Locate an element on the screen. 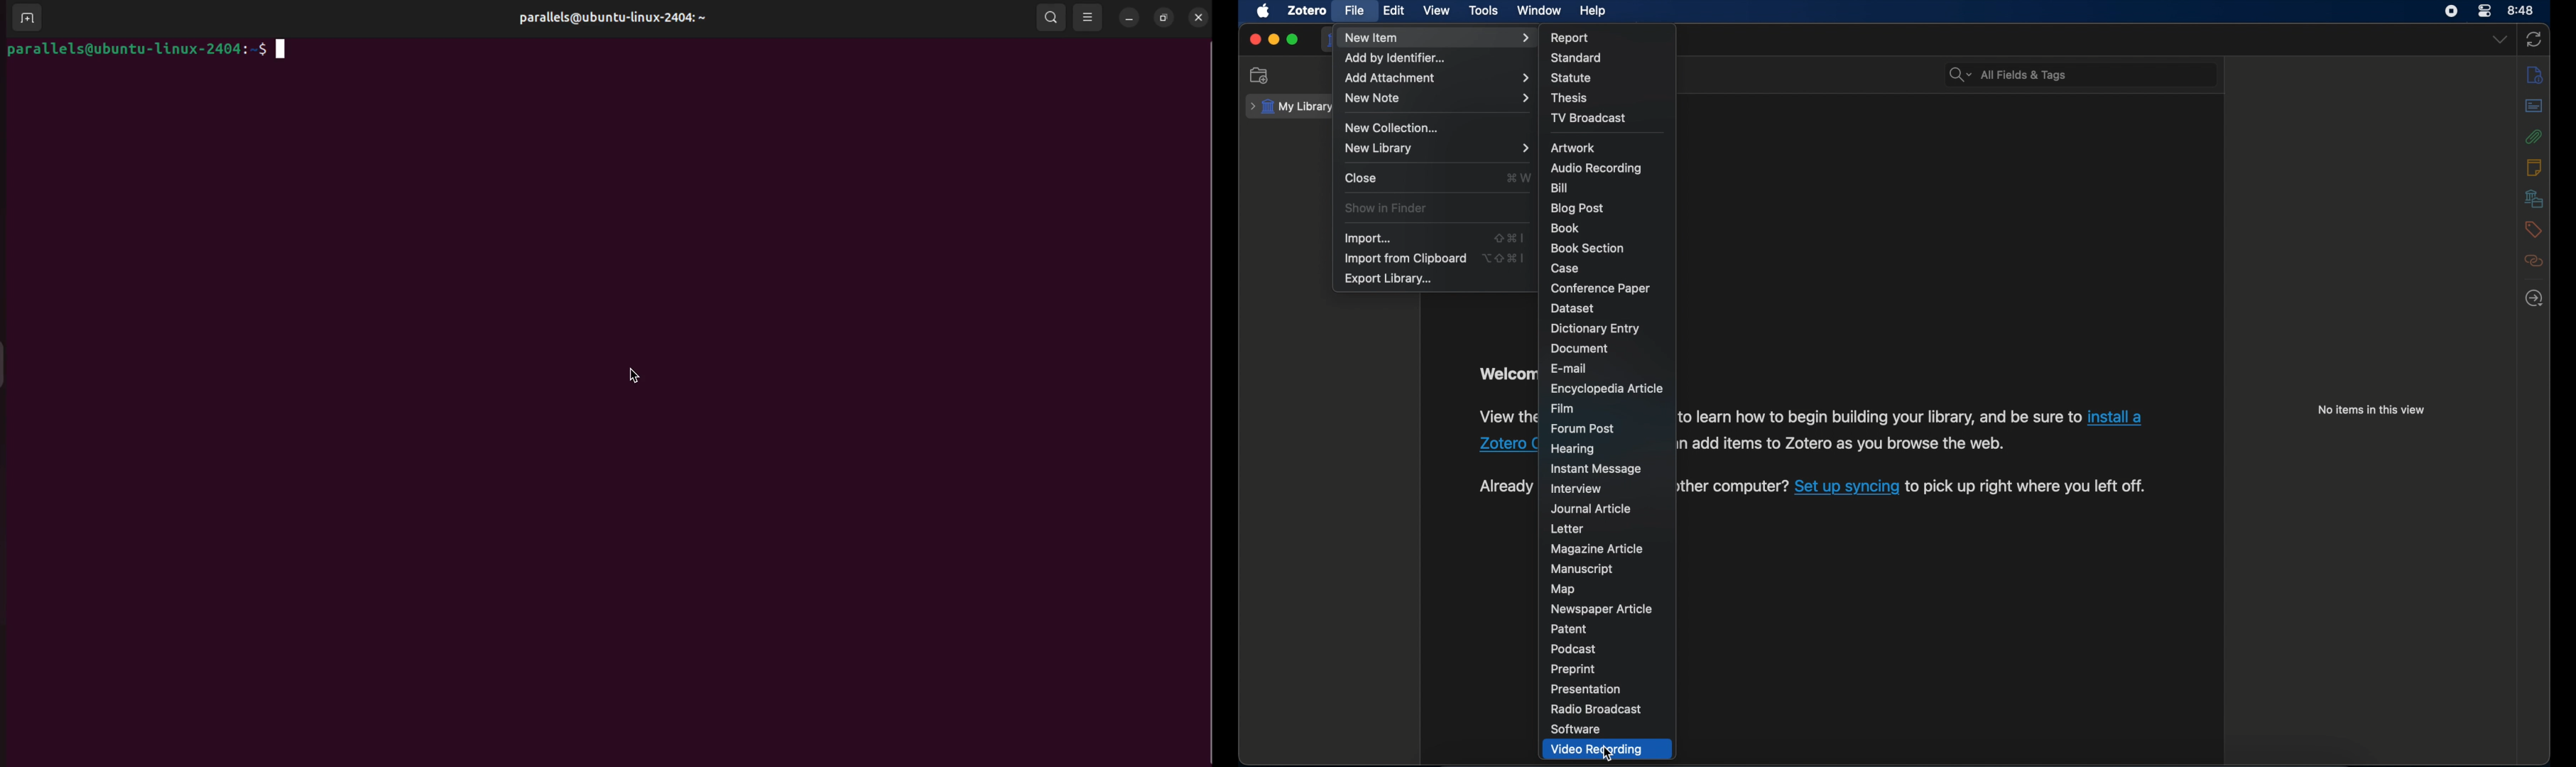  letter is located at coordinates (1567, 529).